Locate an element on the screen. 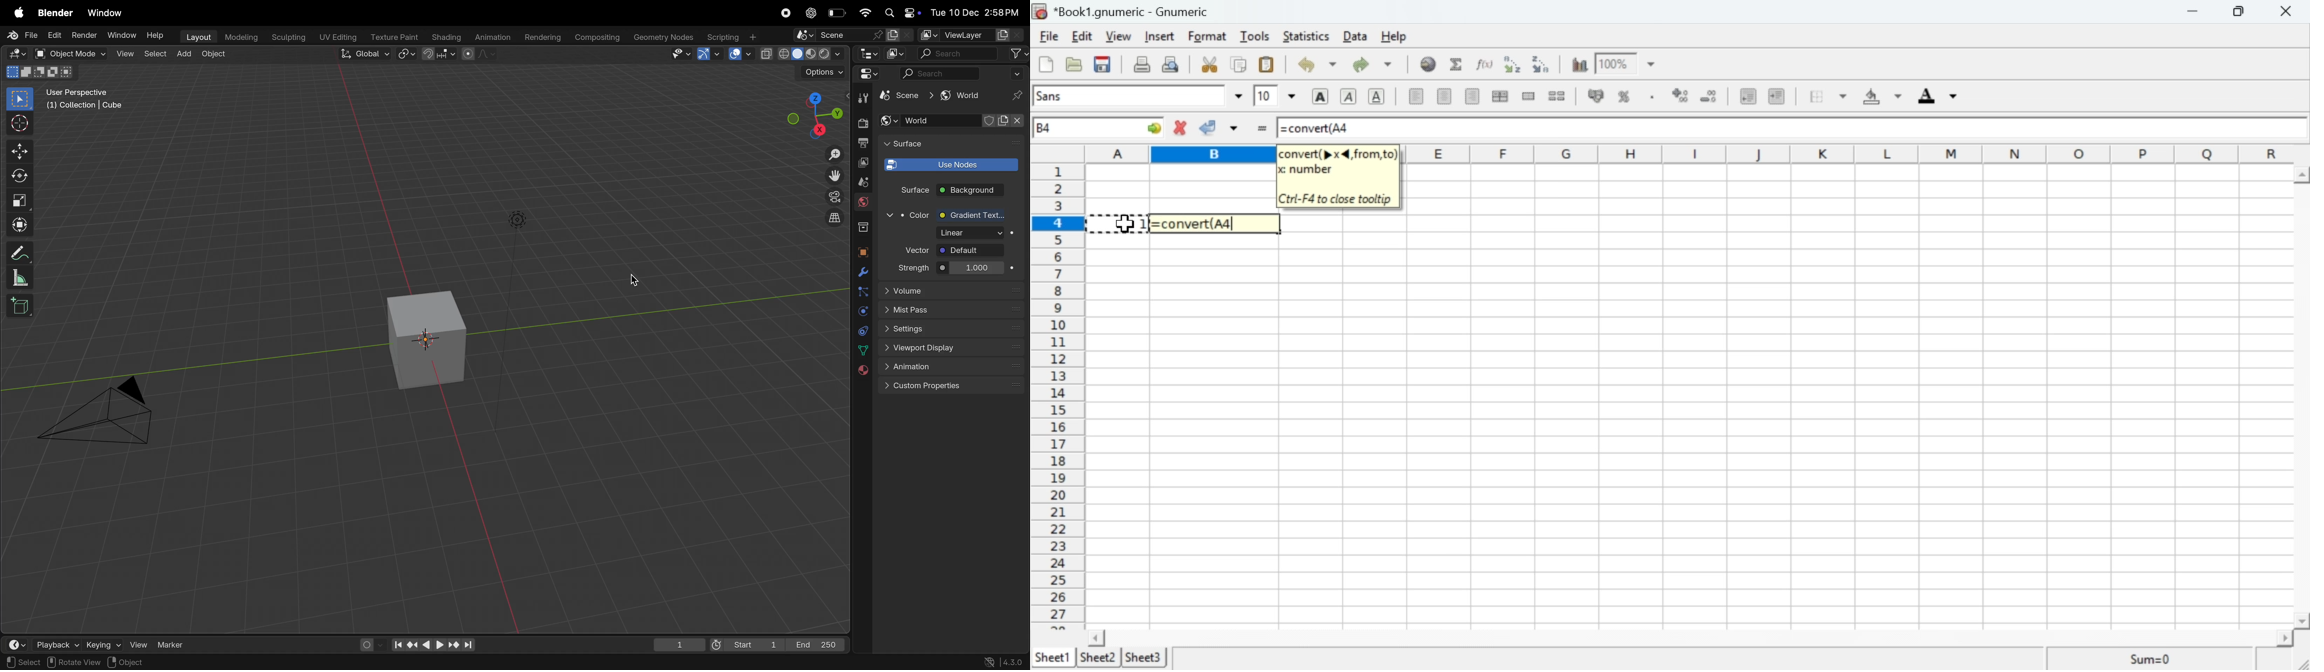 Image resolution: width=2324 pixels, height=672 pixels. Format the selection as percentage. is located at coordinates (1627, 97).